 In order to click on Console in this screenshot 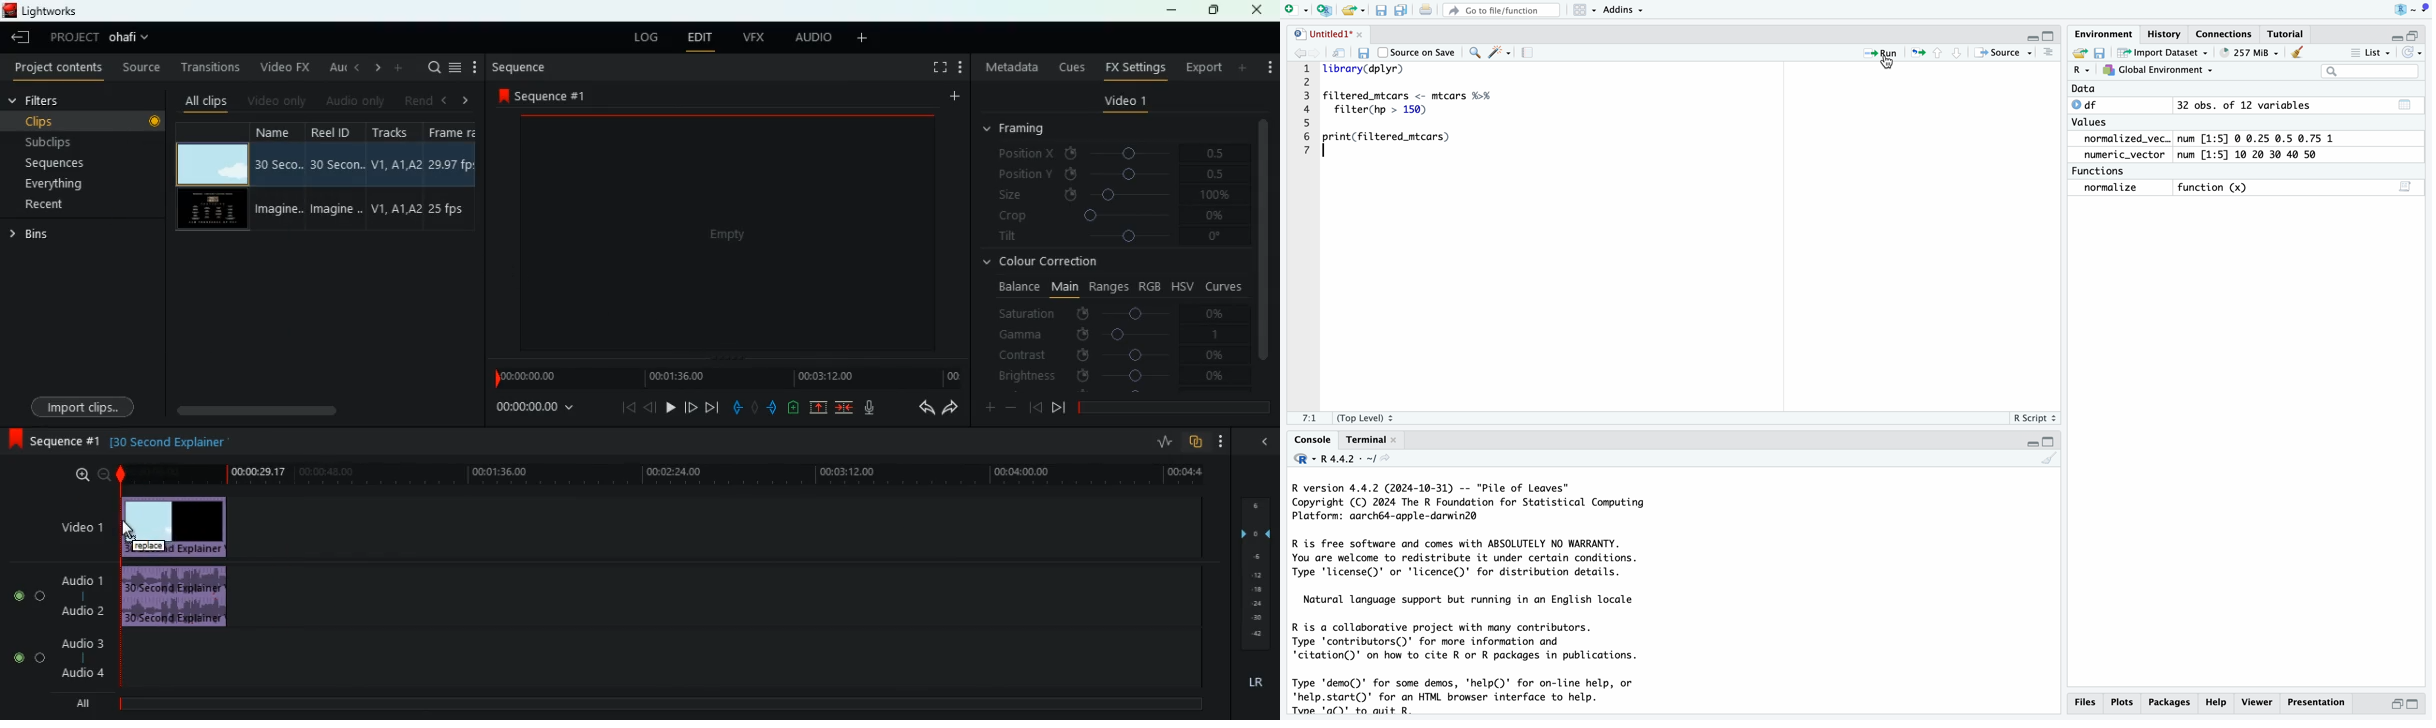, I will do `click(1313, 440)`.